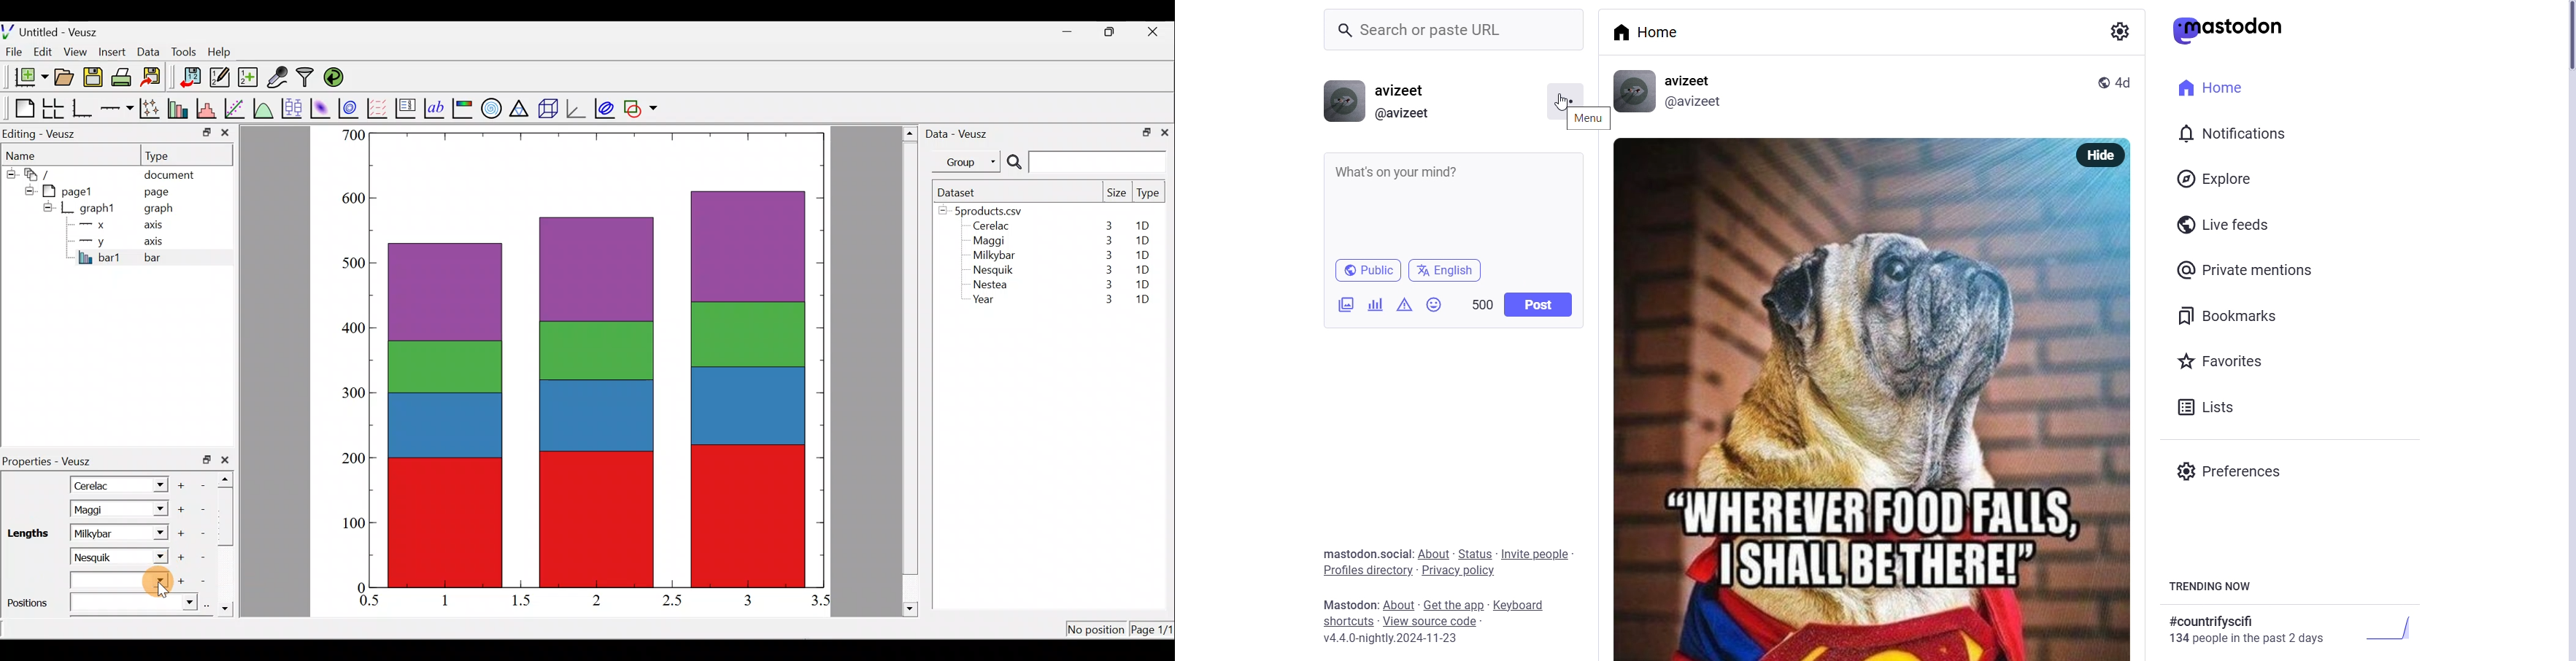 The width and height of the screenshot is (2576, 672). I want to click on bar1, so click(100, 257).